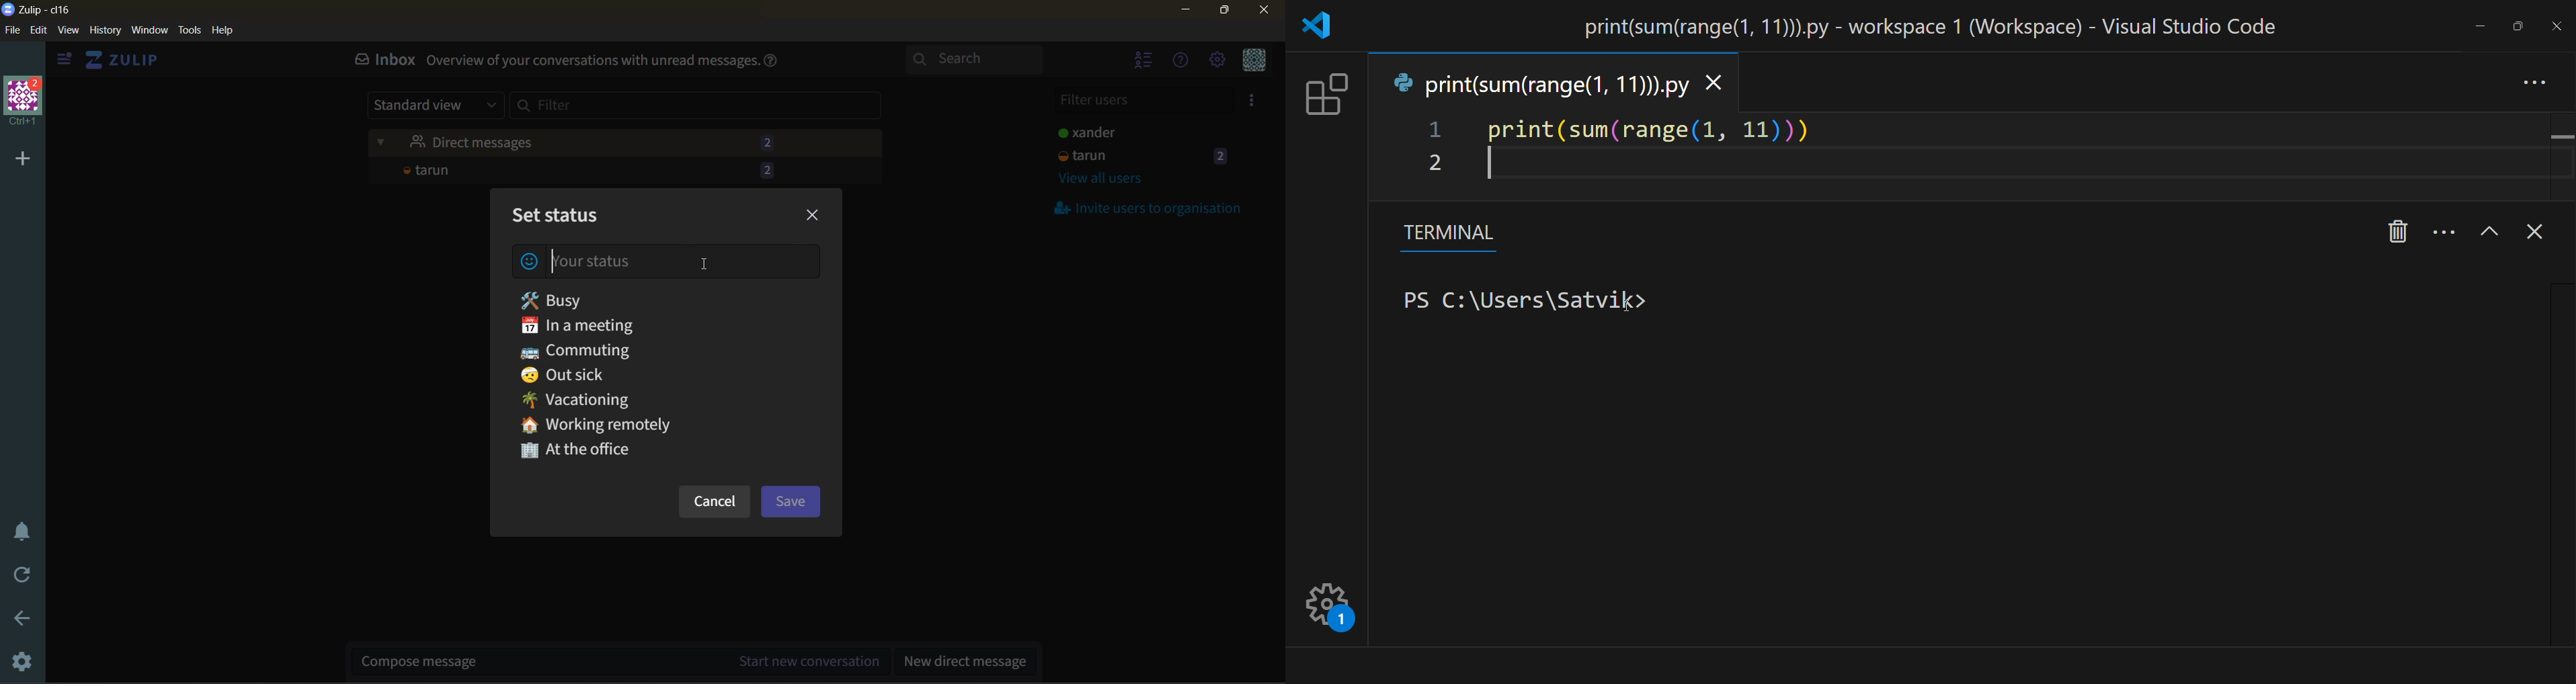 The image size is (2576, 700). I want to click on edit, so click(42, 31).